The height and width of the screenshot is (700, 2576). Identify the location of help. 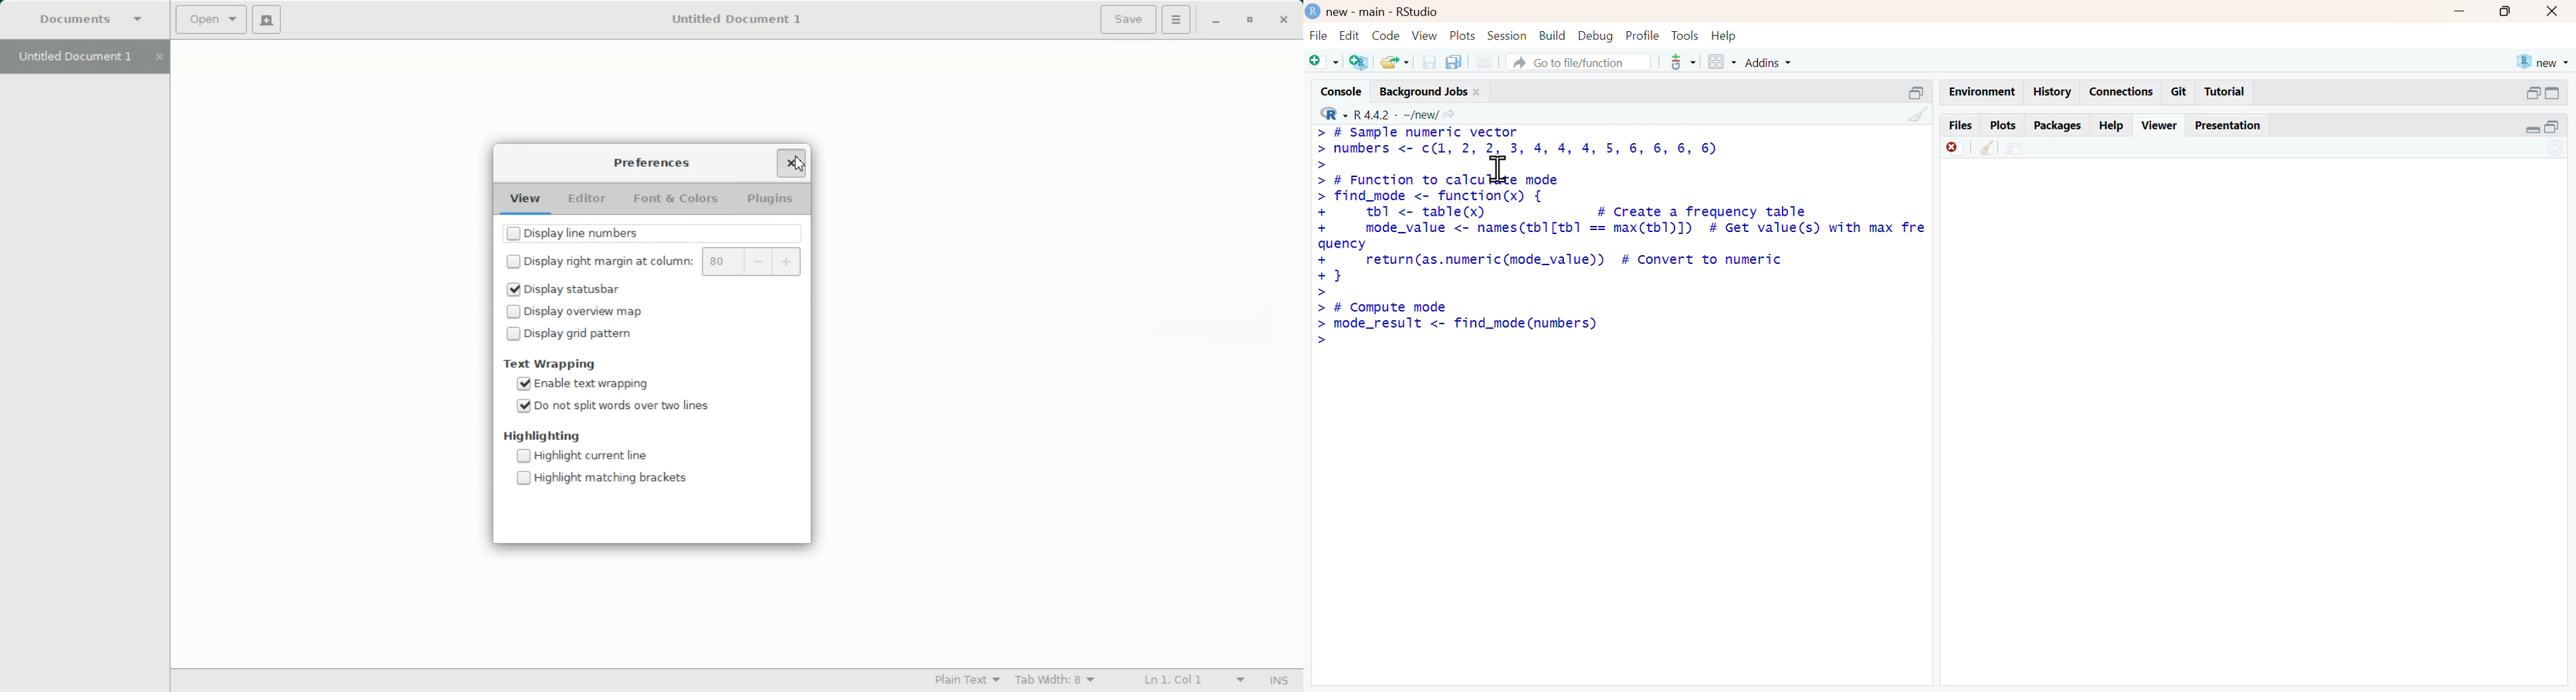
(1724, 36).